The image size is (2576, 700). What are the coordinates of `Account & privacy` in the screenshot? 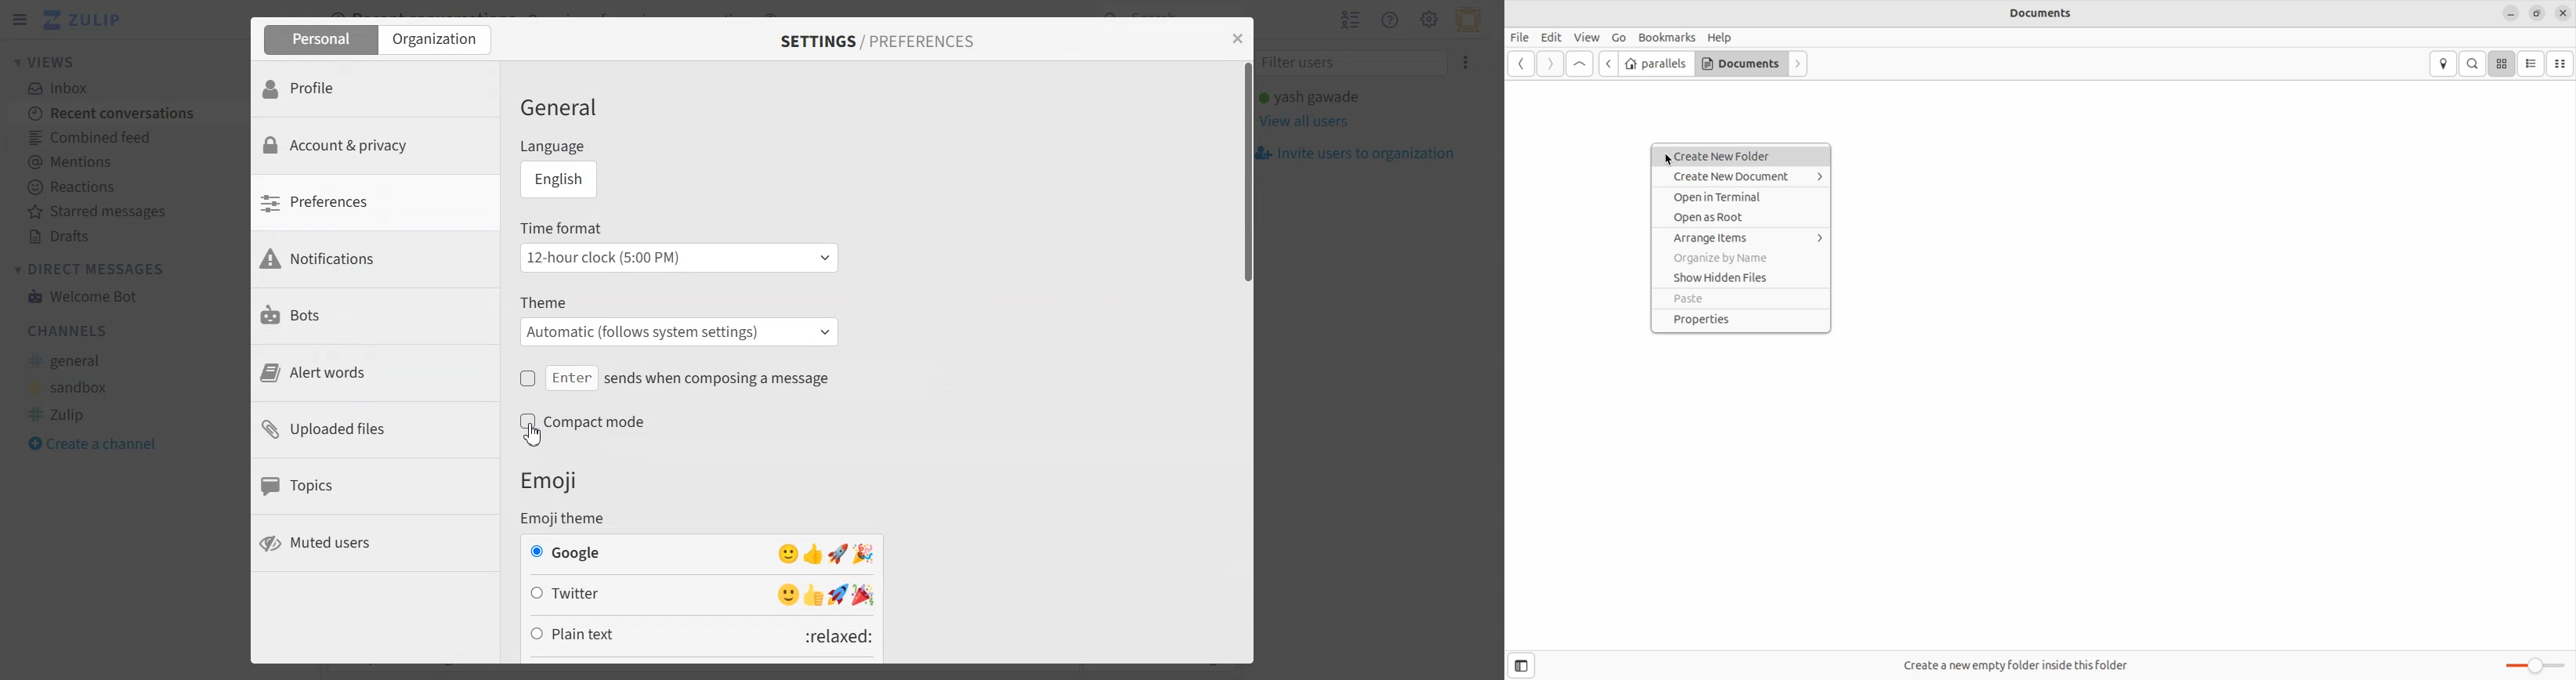 It's located at (374, 146).